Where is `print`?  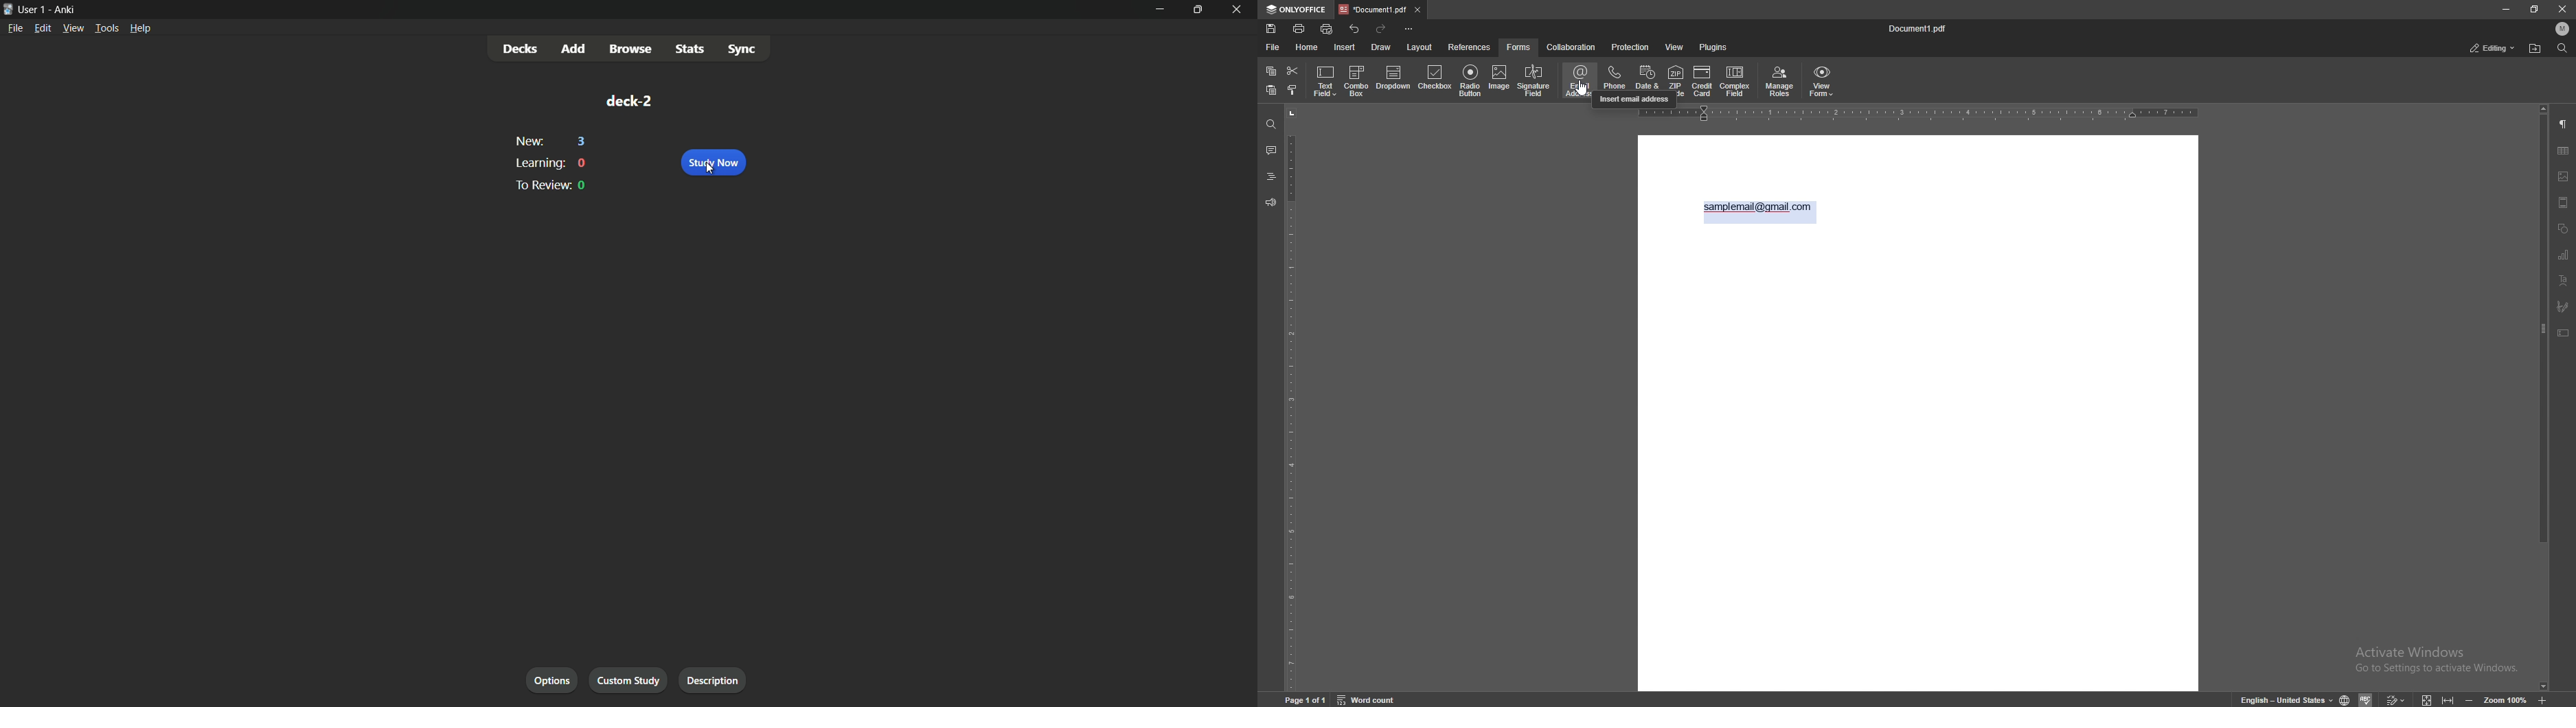
print is located at coordinates (1299, 28).